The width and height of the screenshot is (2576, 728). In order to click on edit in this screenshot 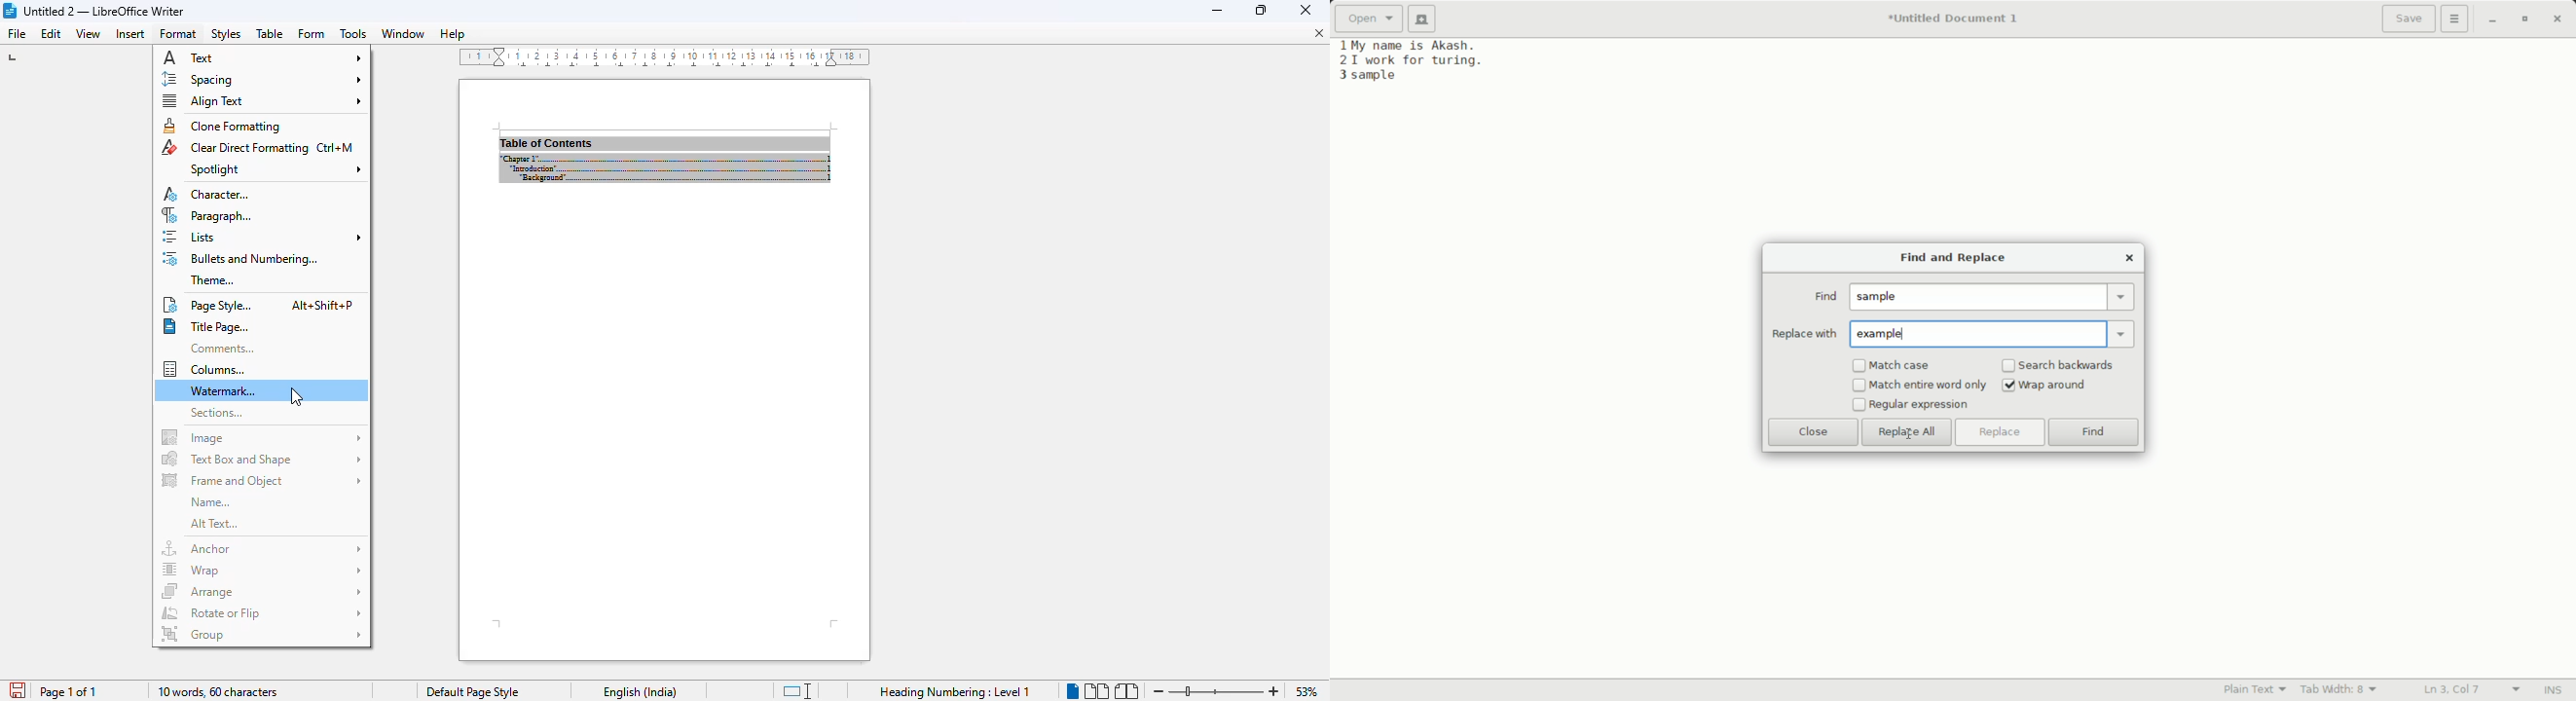, I will do `click(52, 34)`.